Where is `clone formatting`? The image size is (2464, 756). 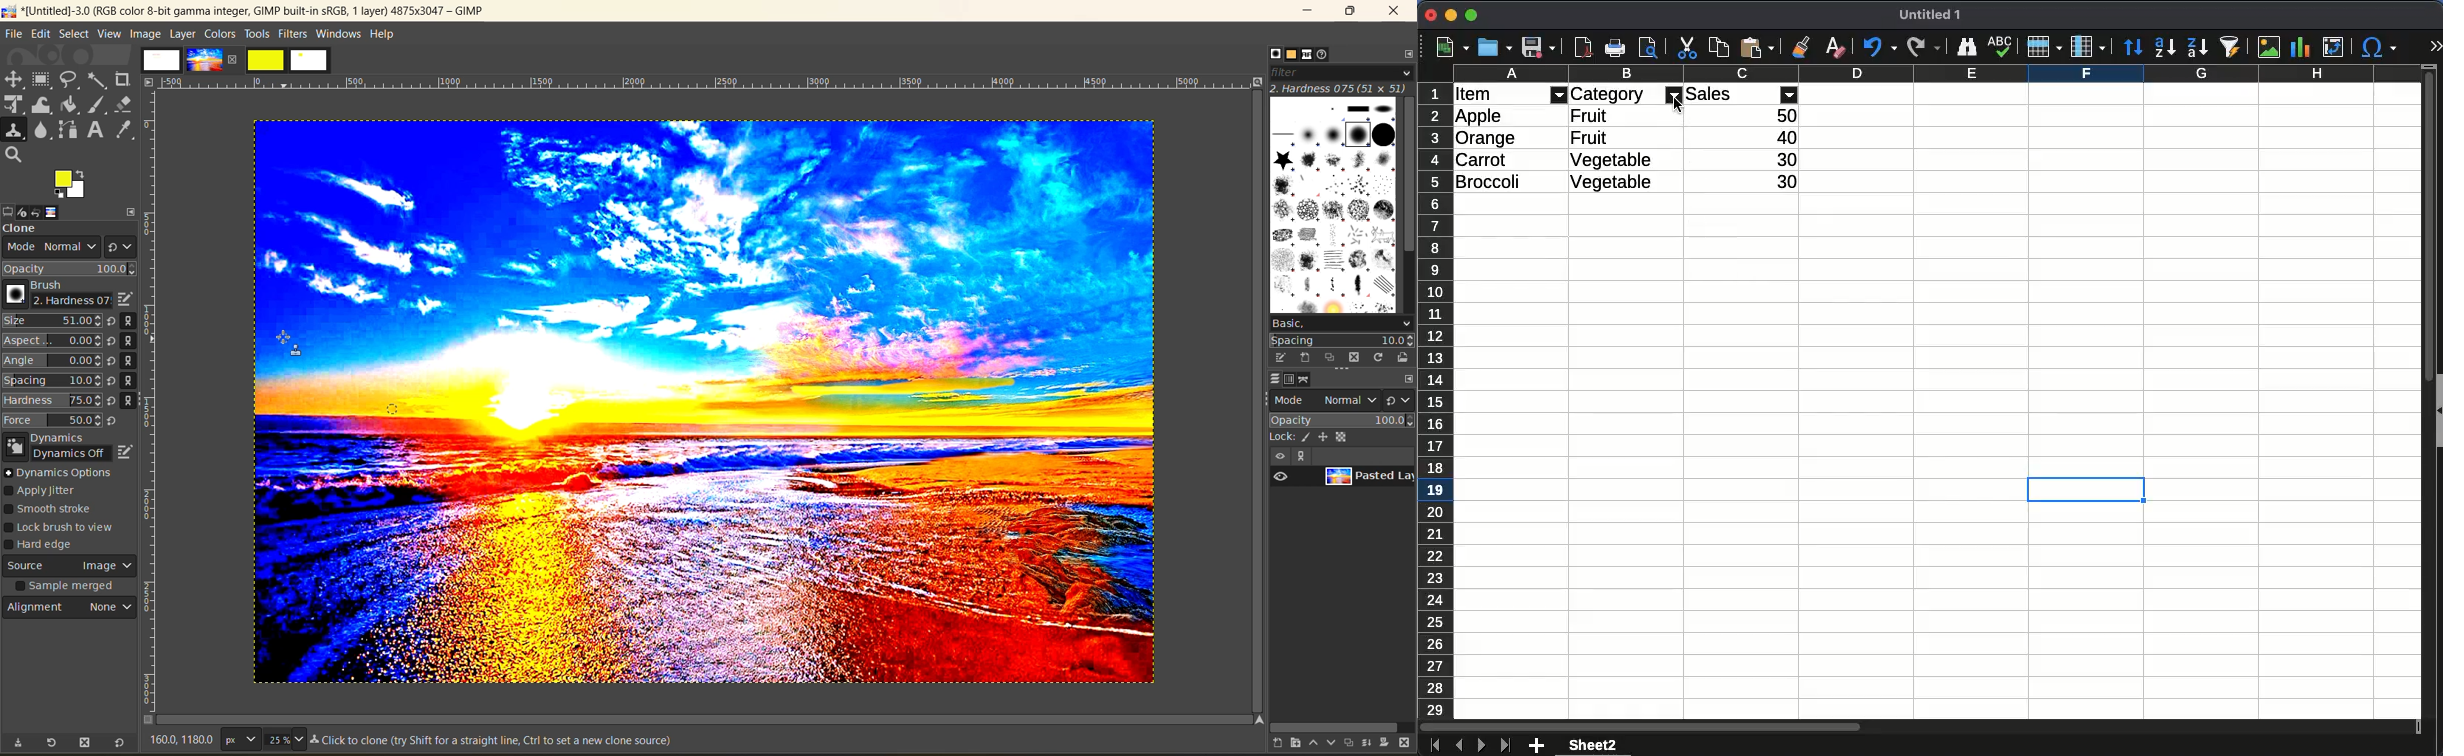
clone formatting is located at coordinates (1800, 47).